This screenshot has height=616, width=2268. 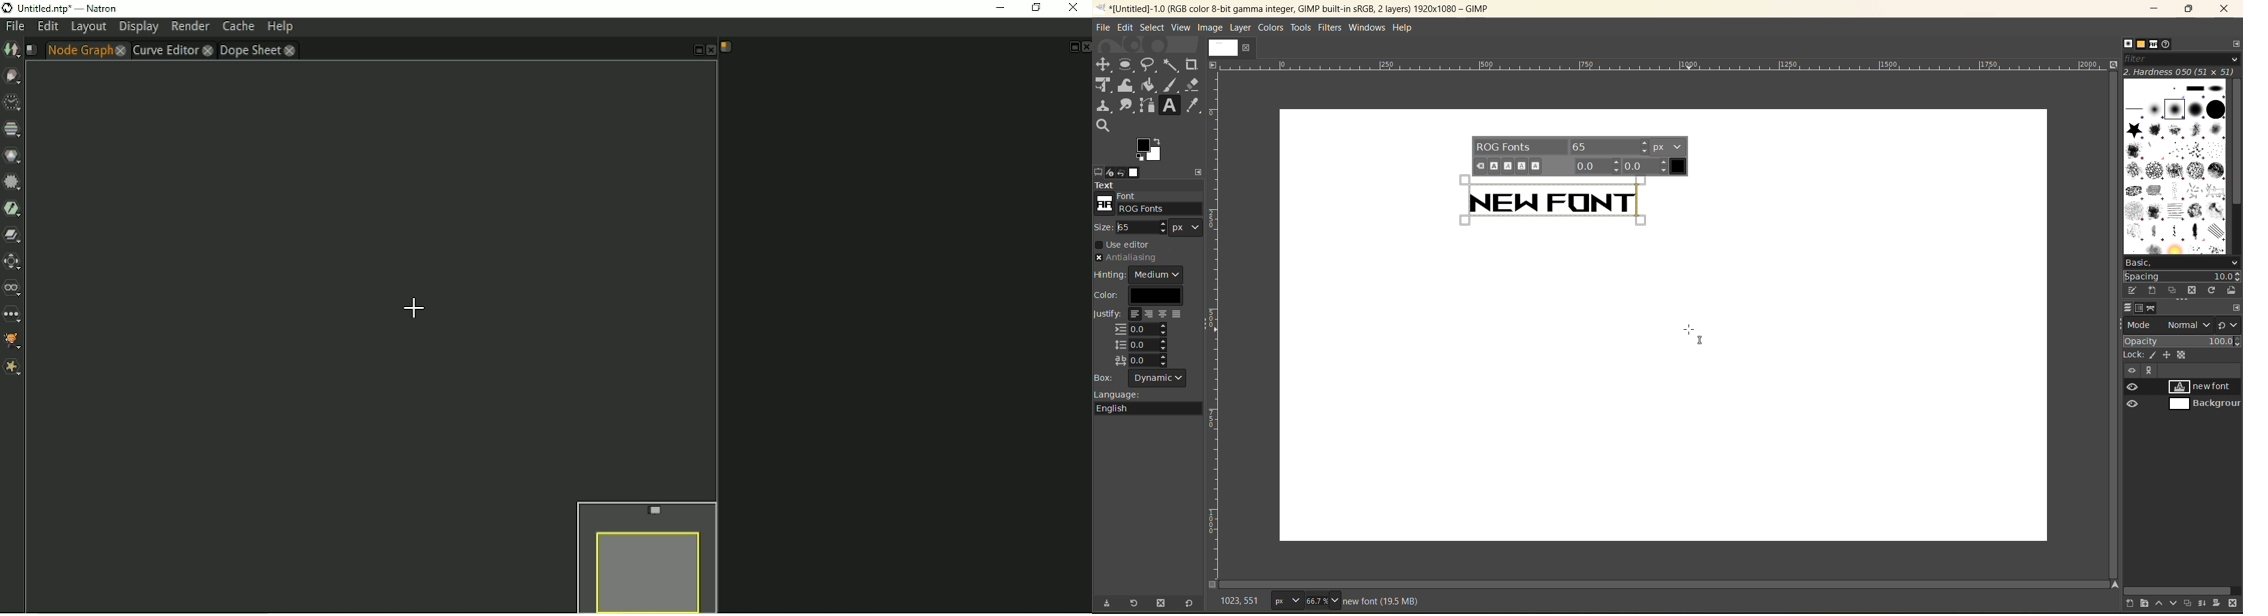 What do you see at coordinates (1126, 29) in the screenshot?
I see `edit` at bounding box center [1126, 29].